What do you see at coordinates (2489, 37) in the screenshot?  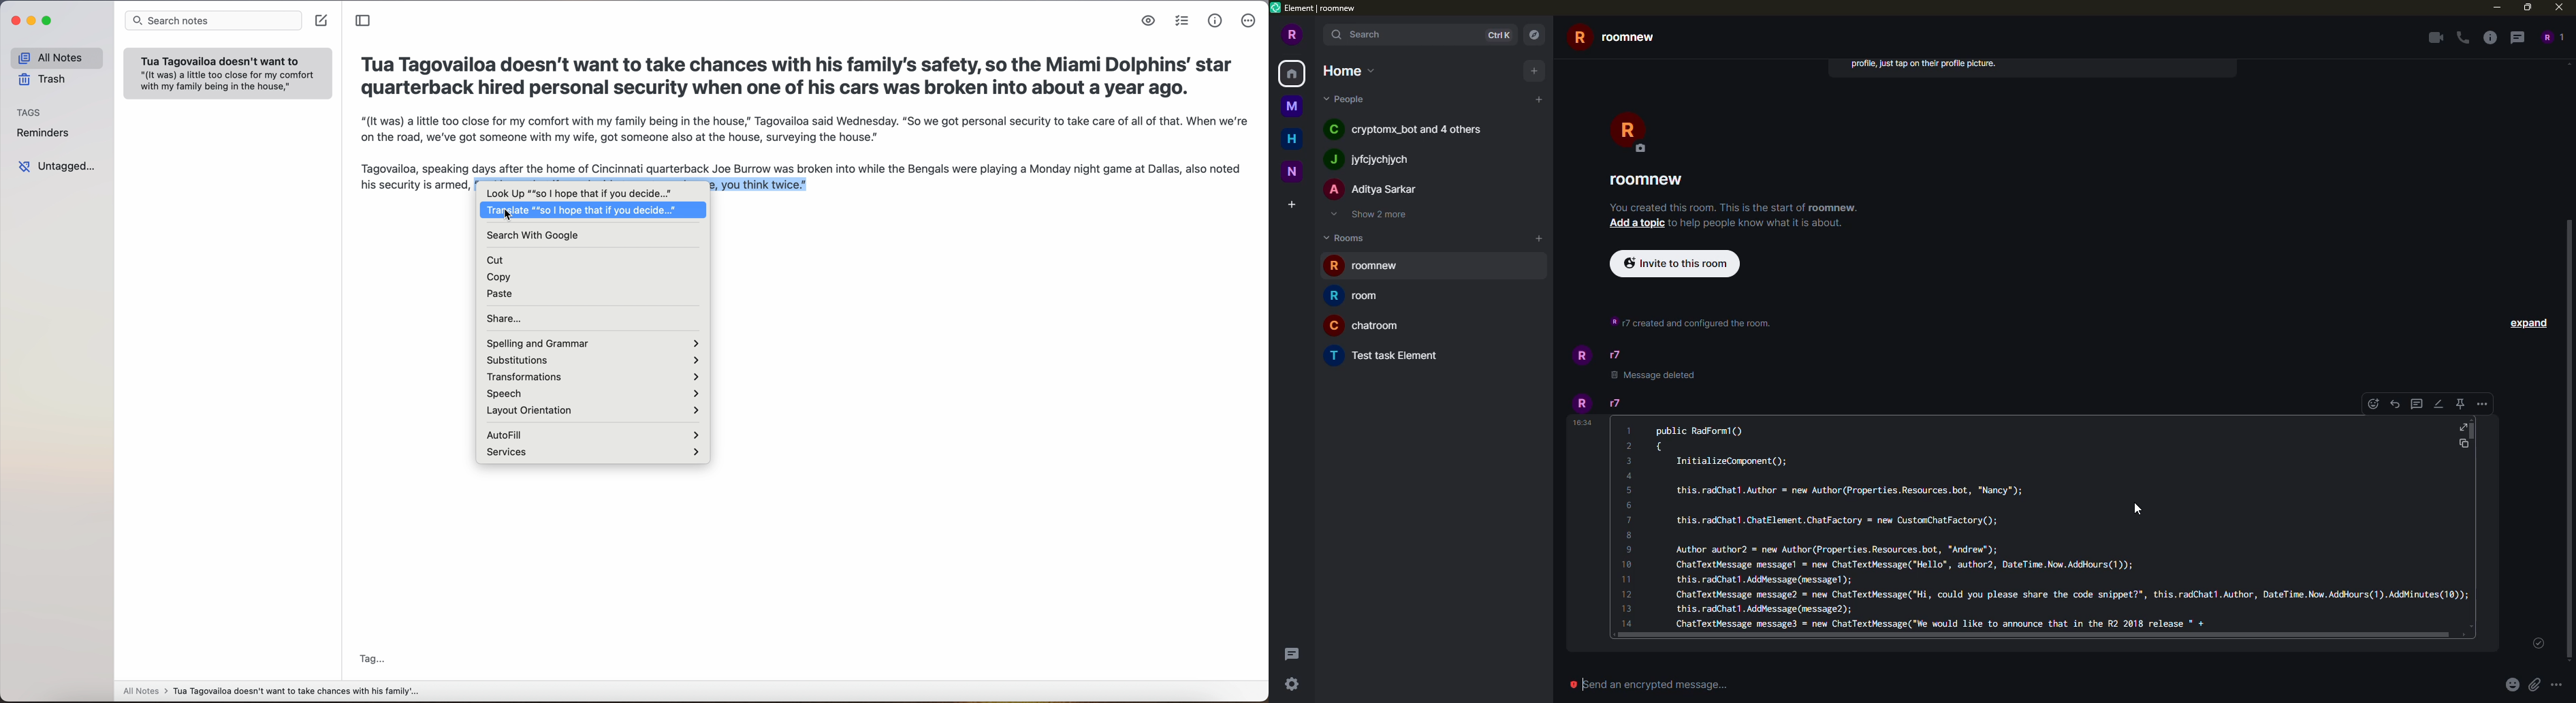 I see `info` at bounding box center [2489, 37].